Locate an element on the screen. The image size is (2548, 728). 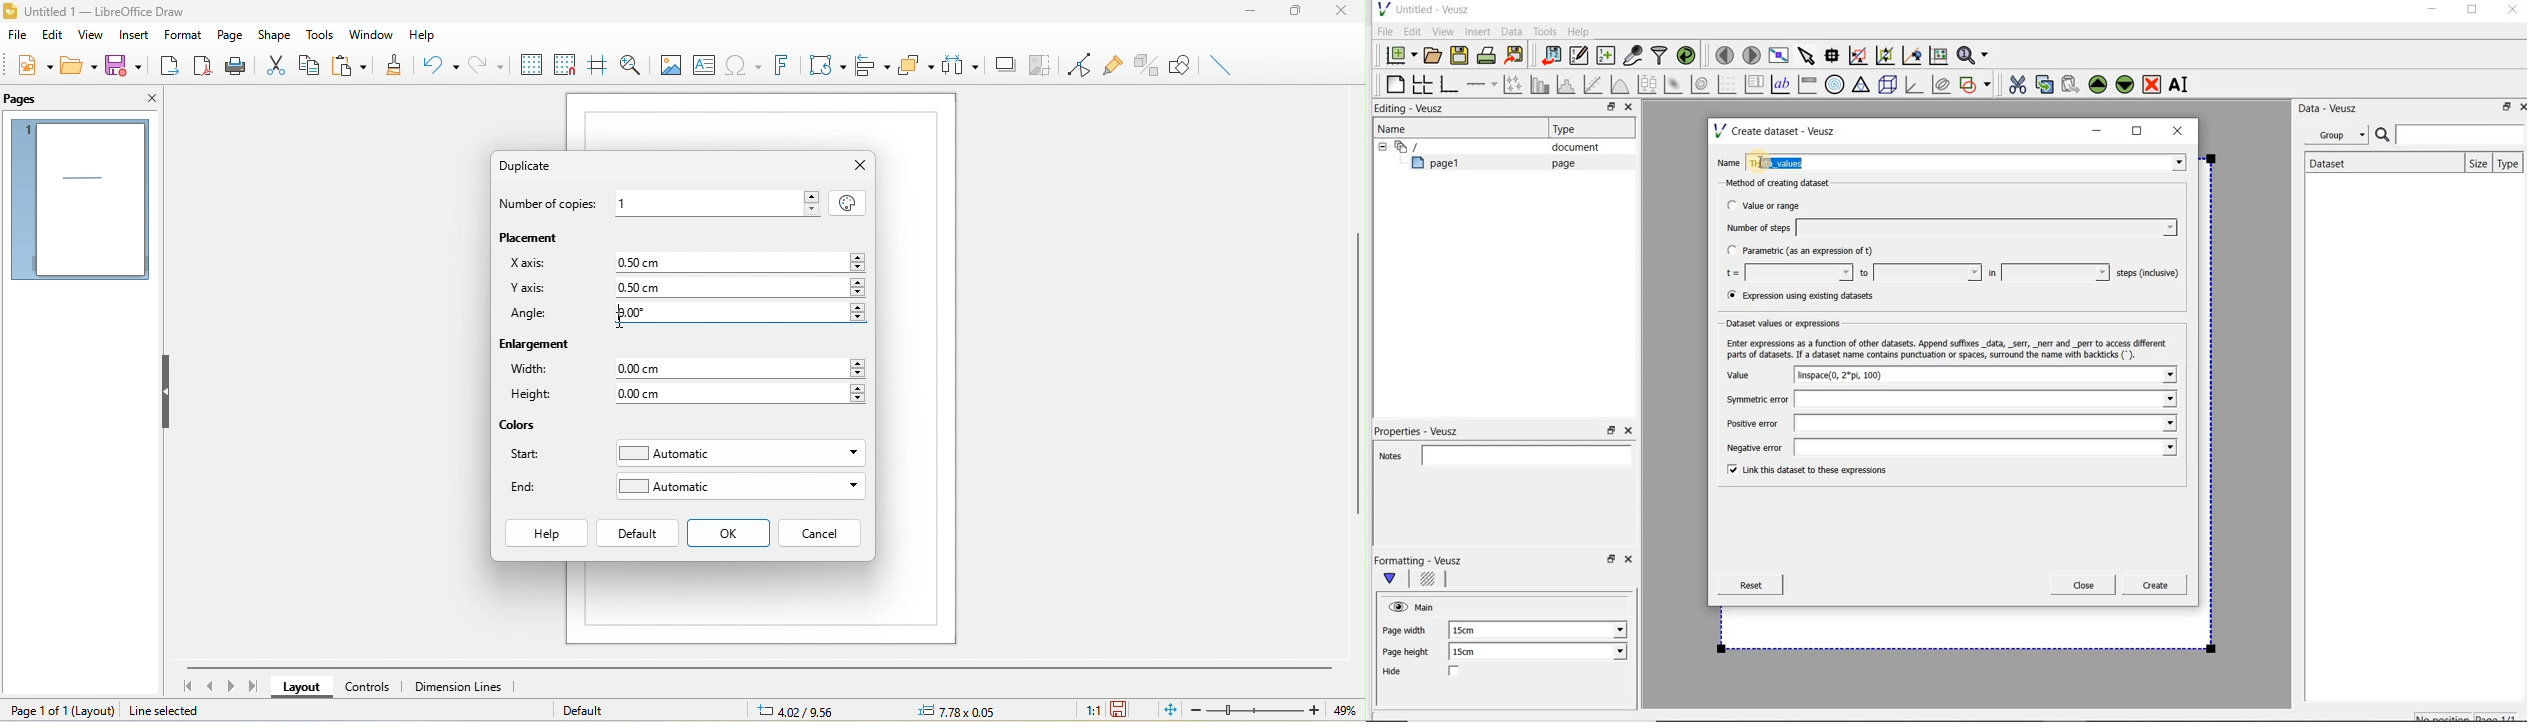
helping while moving is located at coordinates (596, 61).